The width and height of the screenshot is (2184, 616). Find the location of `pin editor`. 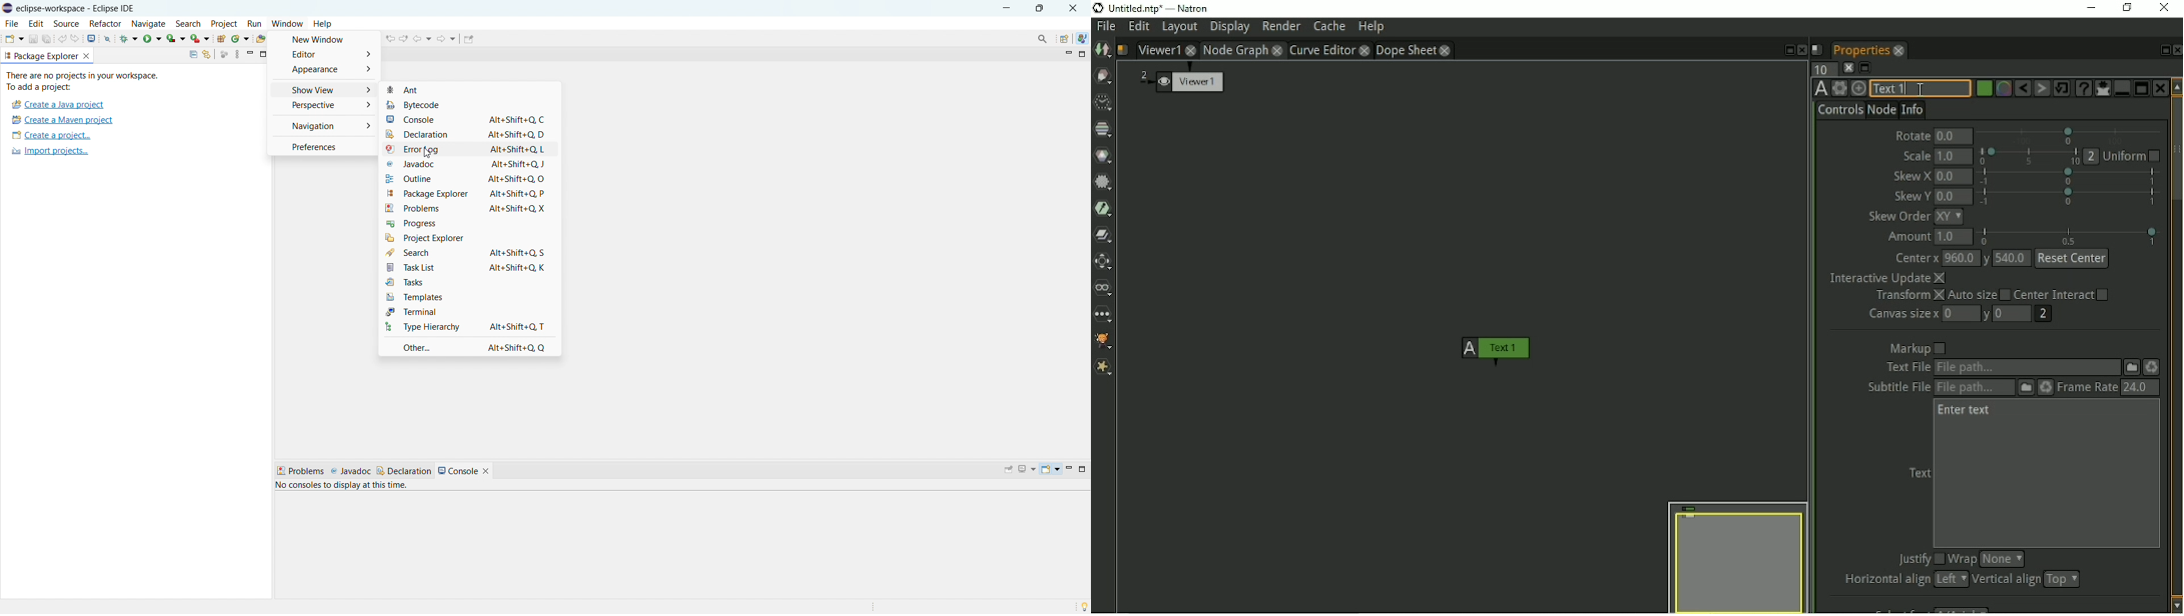

pin editor is located at coordinates (467, 39).